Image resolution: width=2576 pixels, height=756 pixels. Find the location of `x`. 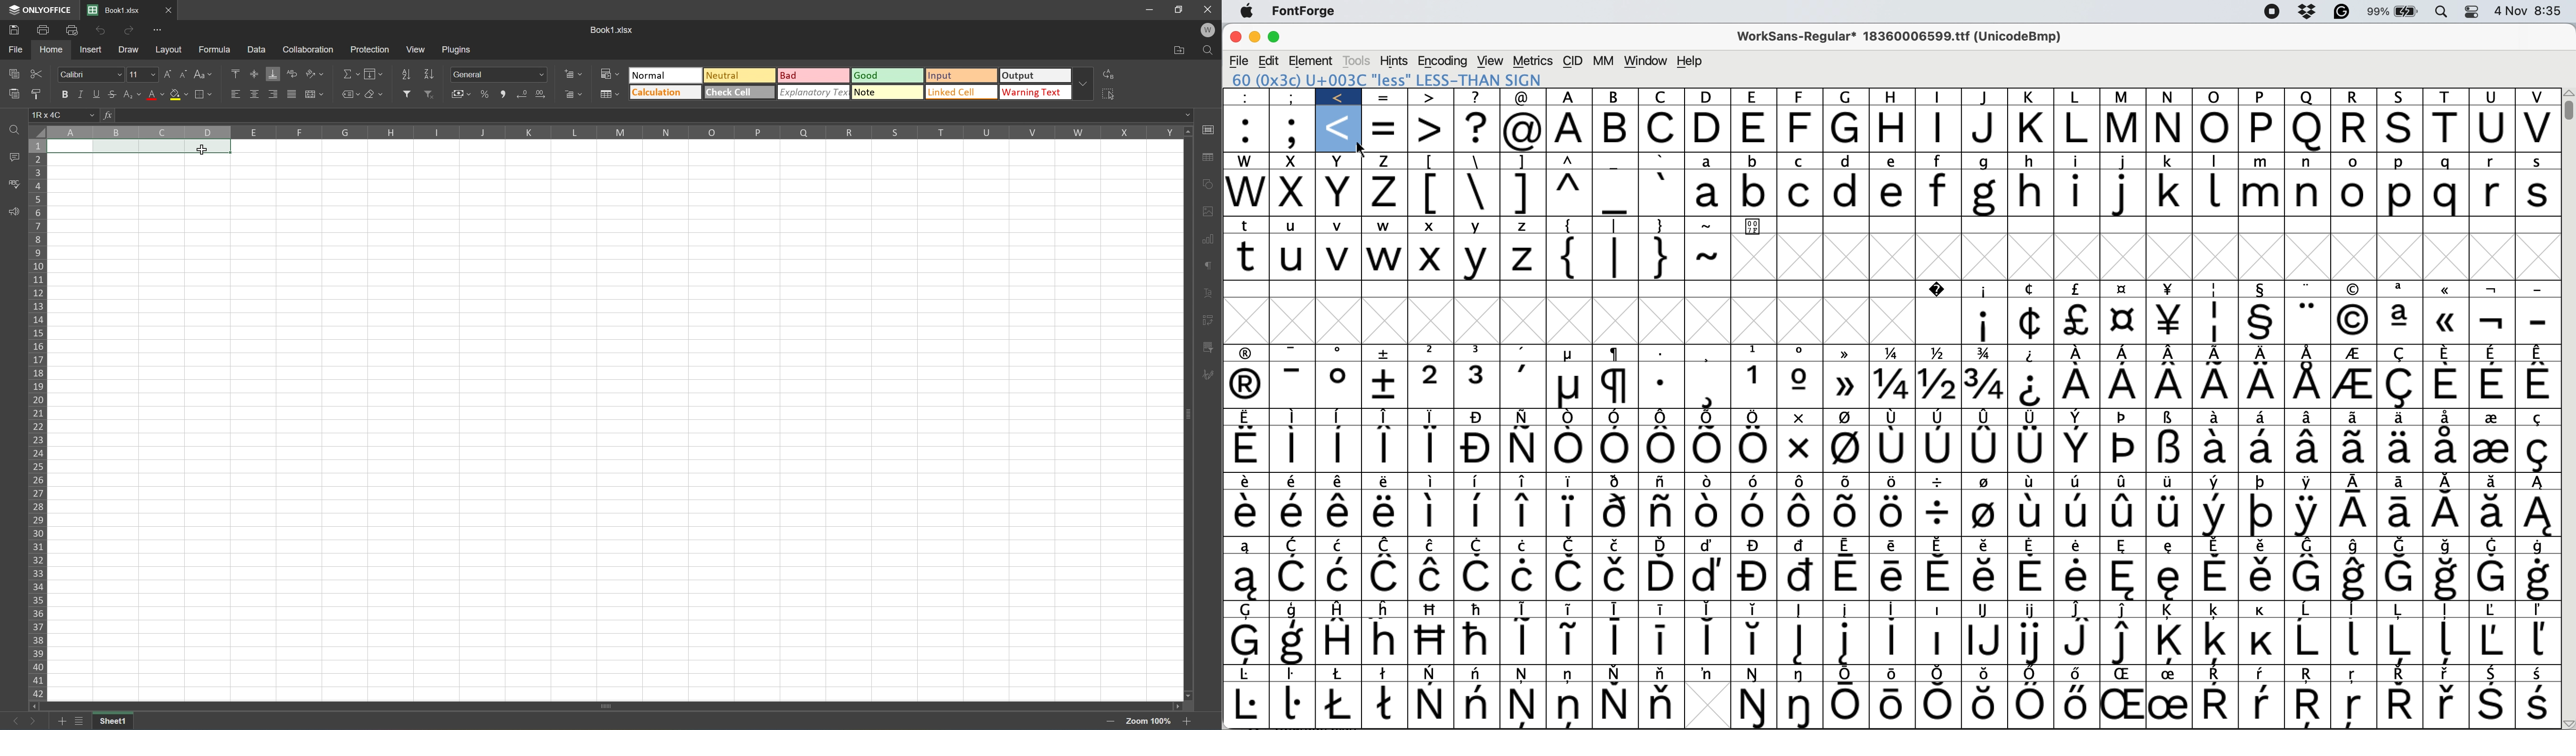

x is located at coordinates (1294, 162).